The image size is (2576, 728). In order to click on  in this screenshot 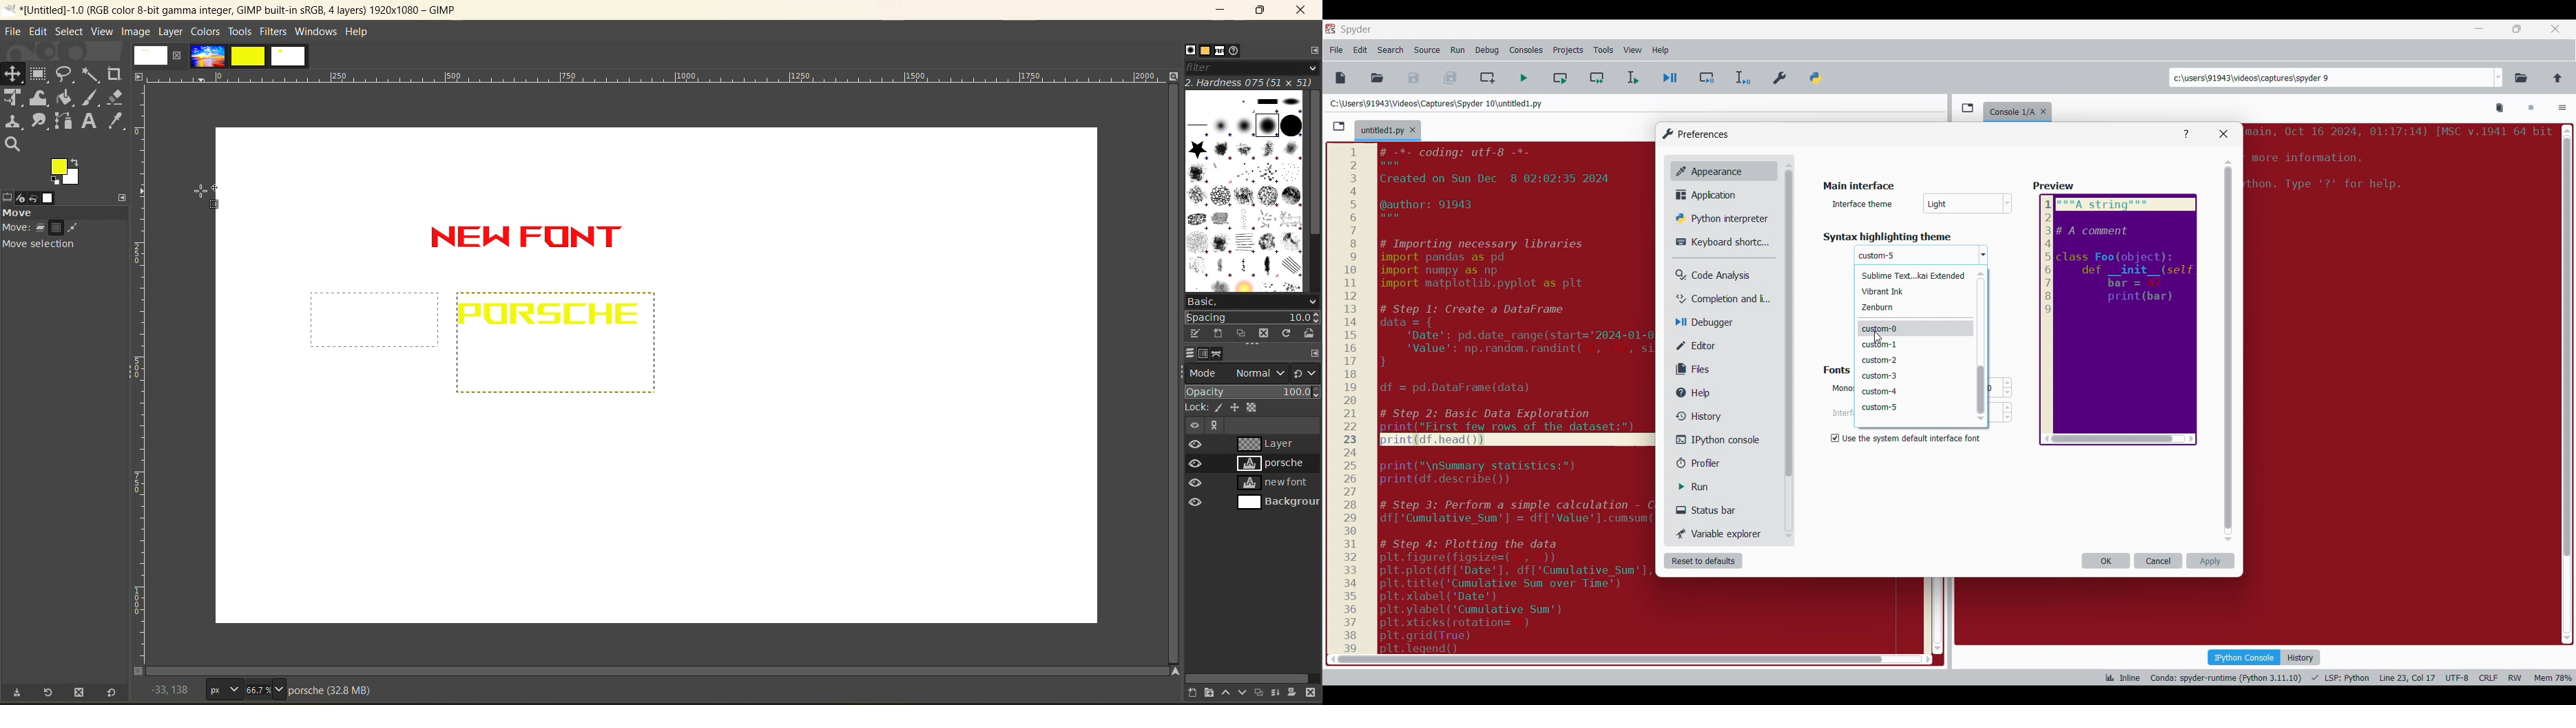, I will do `click(1874, 256)`.